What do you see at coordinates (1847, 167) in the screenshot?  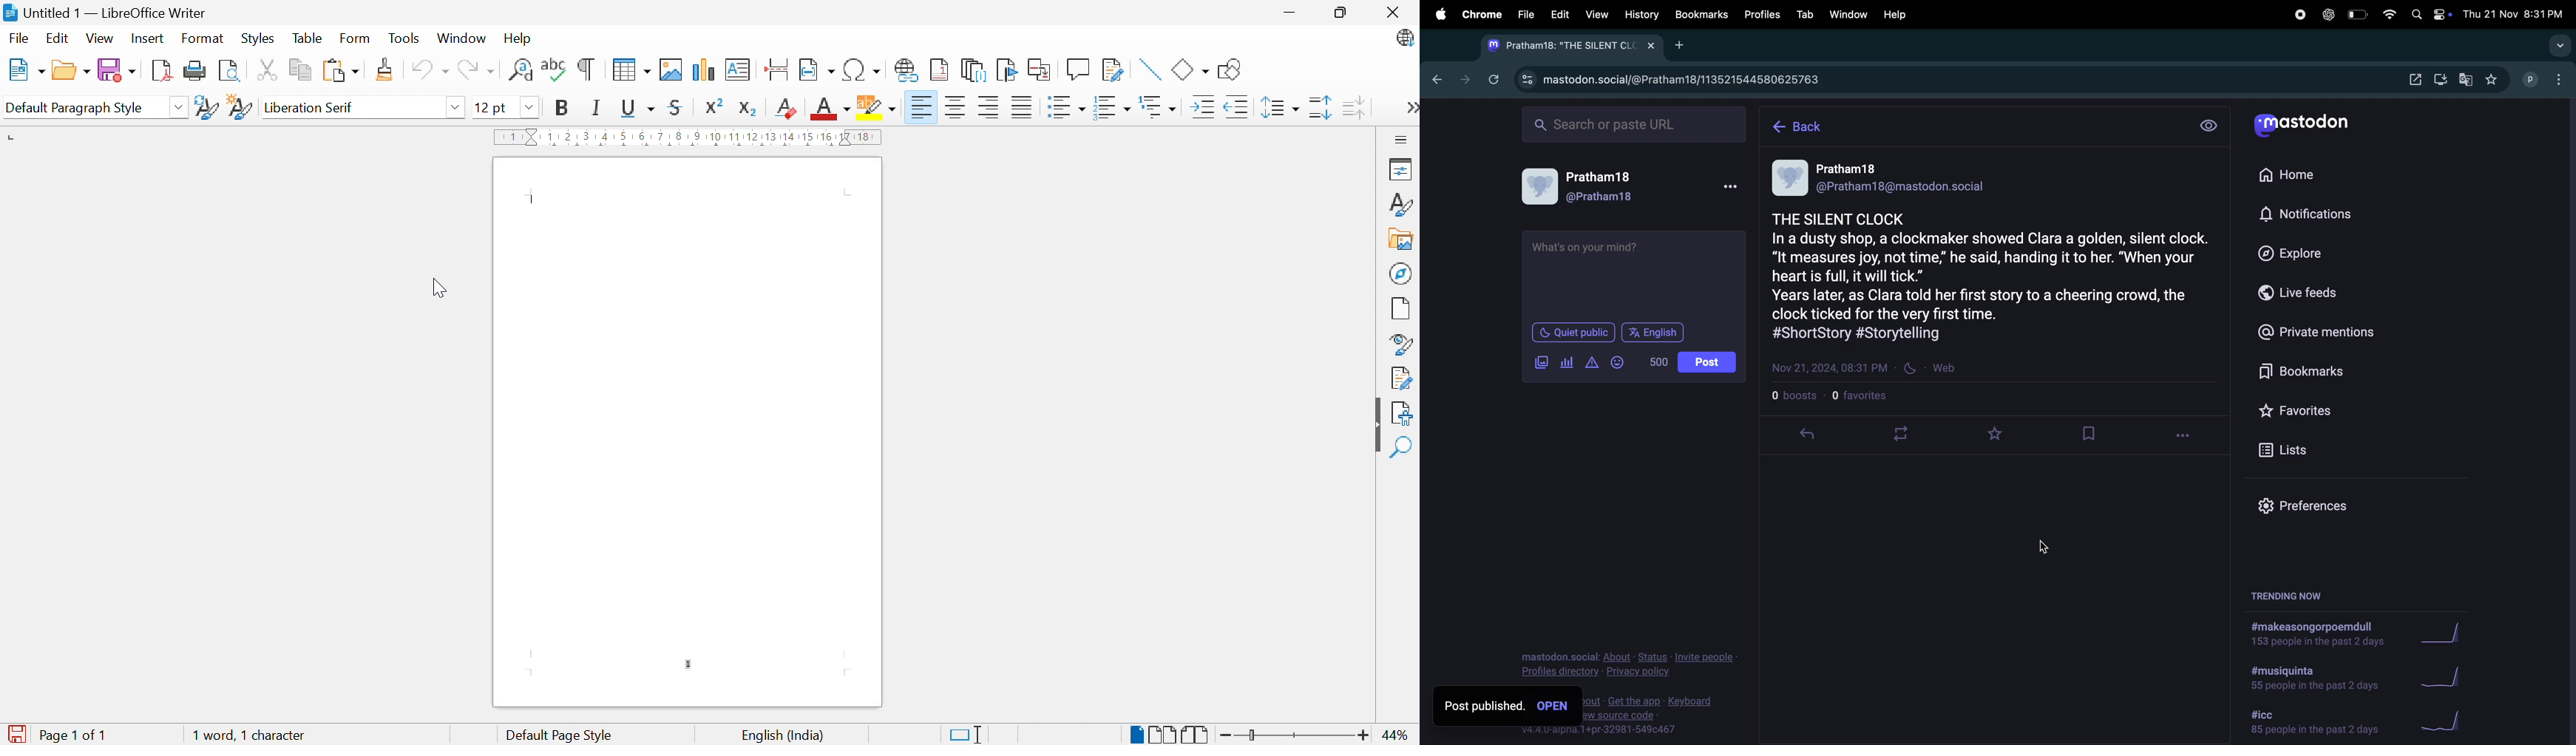 I see `name` at bounding box center [1847, 167].